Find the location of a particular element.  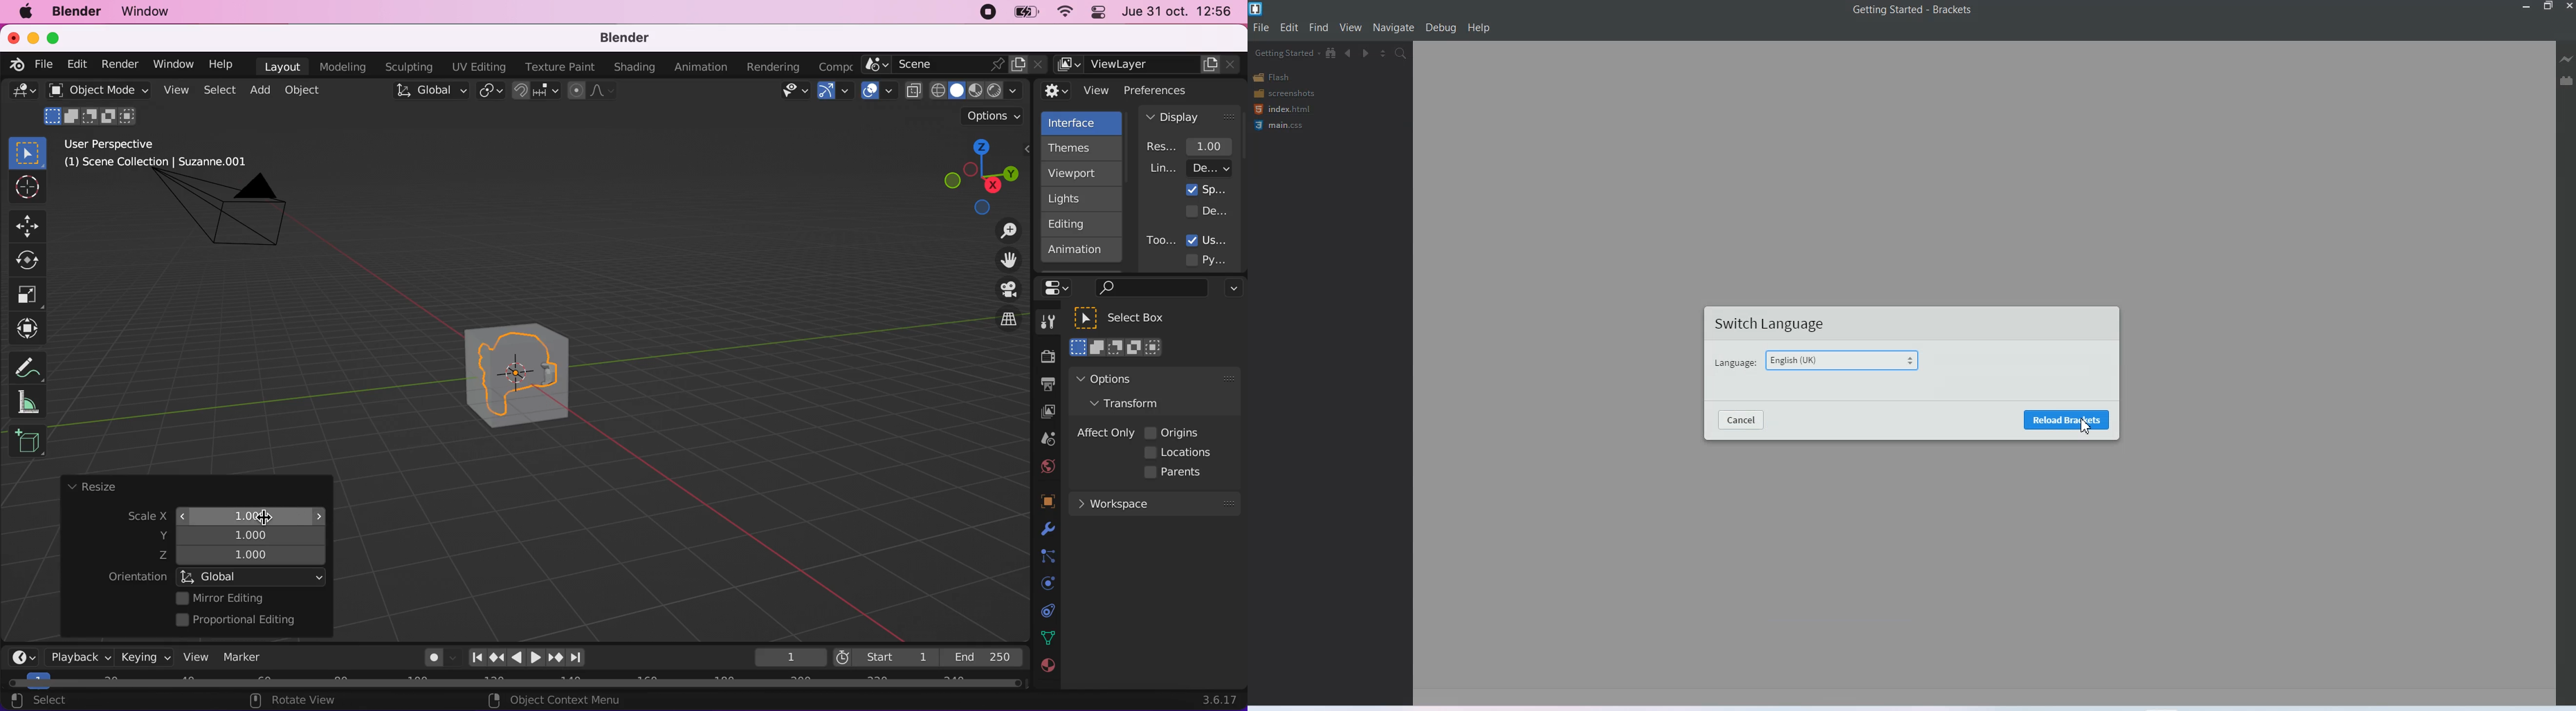

Edit is located at coordinates (1289, 28).